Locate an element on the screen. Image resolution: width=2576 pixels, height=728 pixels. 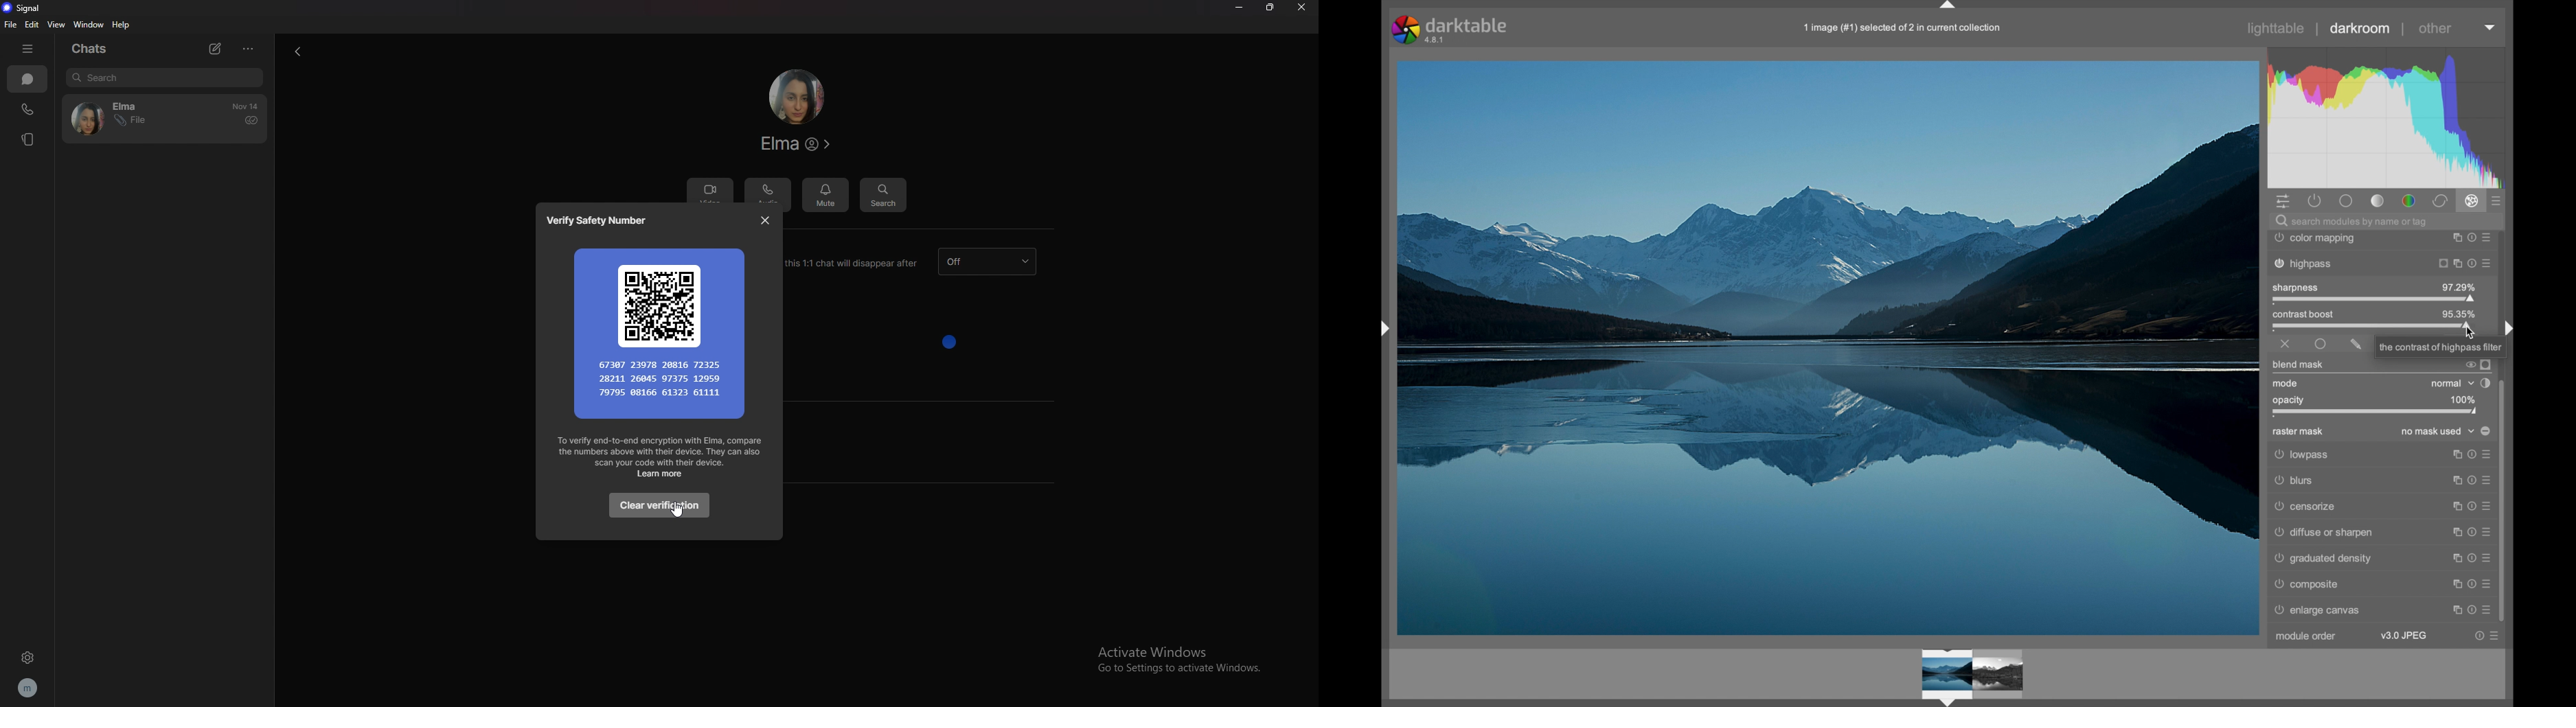
minimize is located at coordinates (1239, 7).